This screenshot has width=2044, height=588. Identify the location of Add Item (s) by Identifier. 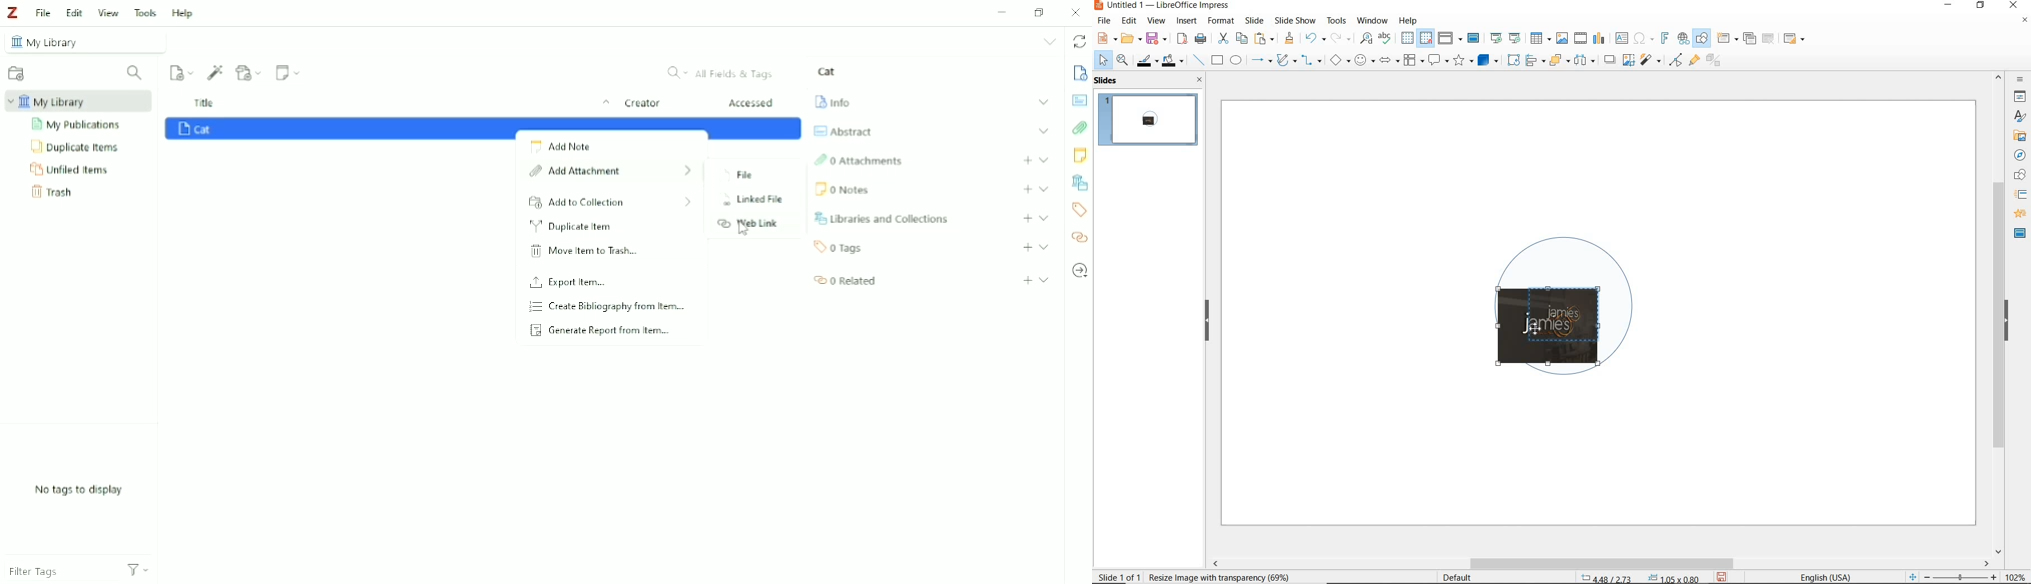
(216, 72).